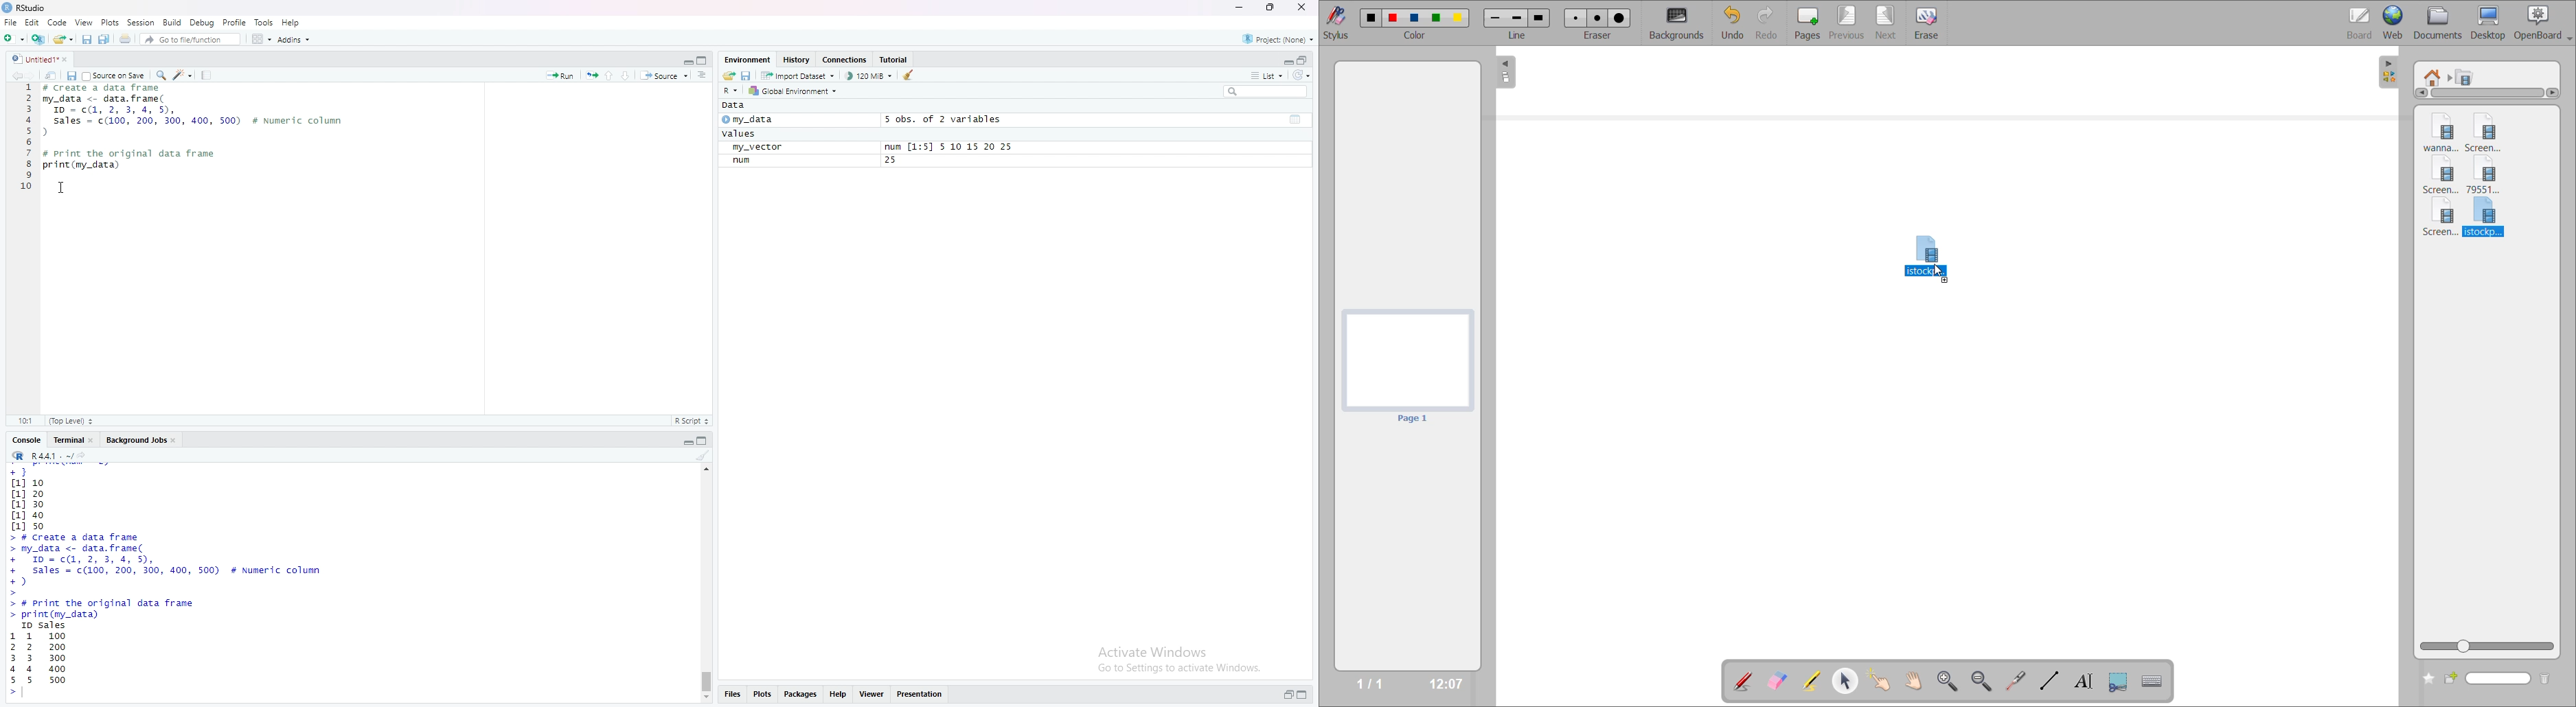 The image size is (2576, 728). I want to click on Go back to the previous source location, so click(11, 76).